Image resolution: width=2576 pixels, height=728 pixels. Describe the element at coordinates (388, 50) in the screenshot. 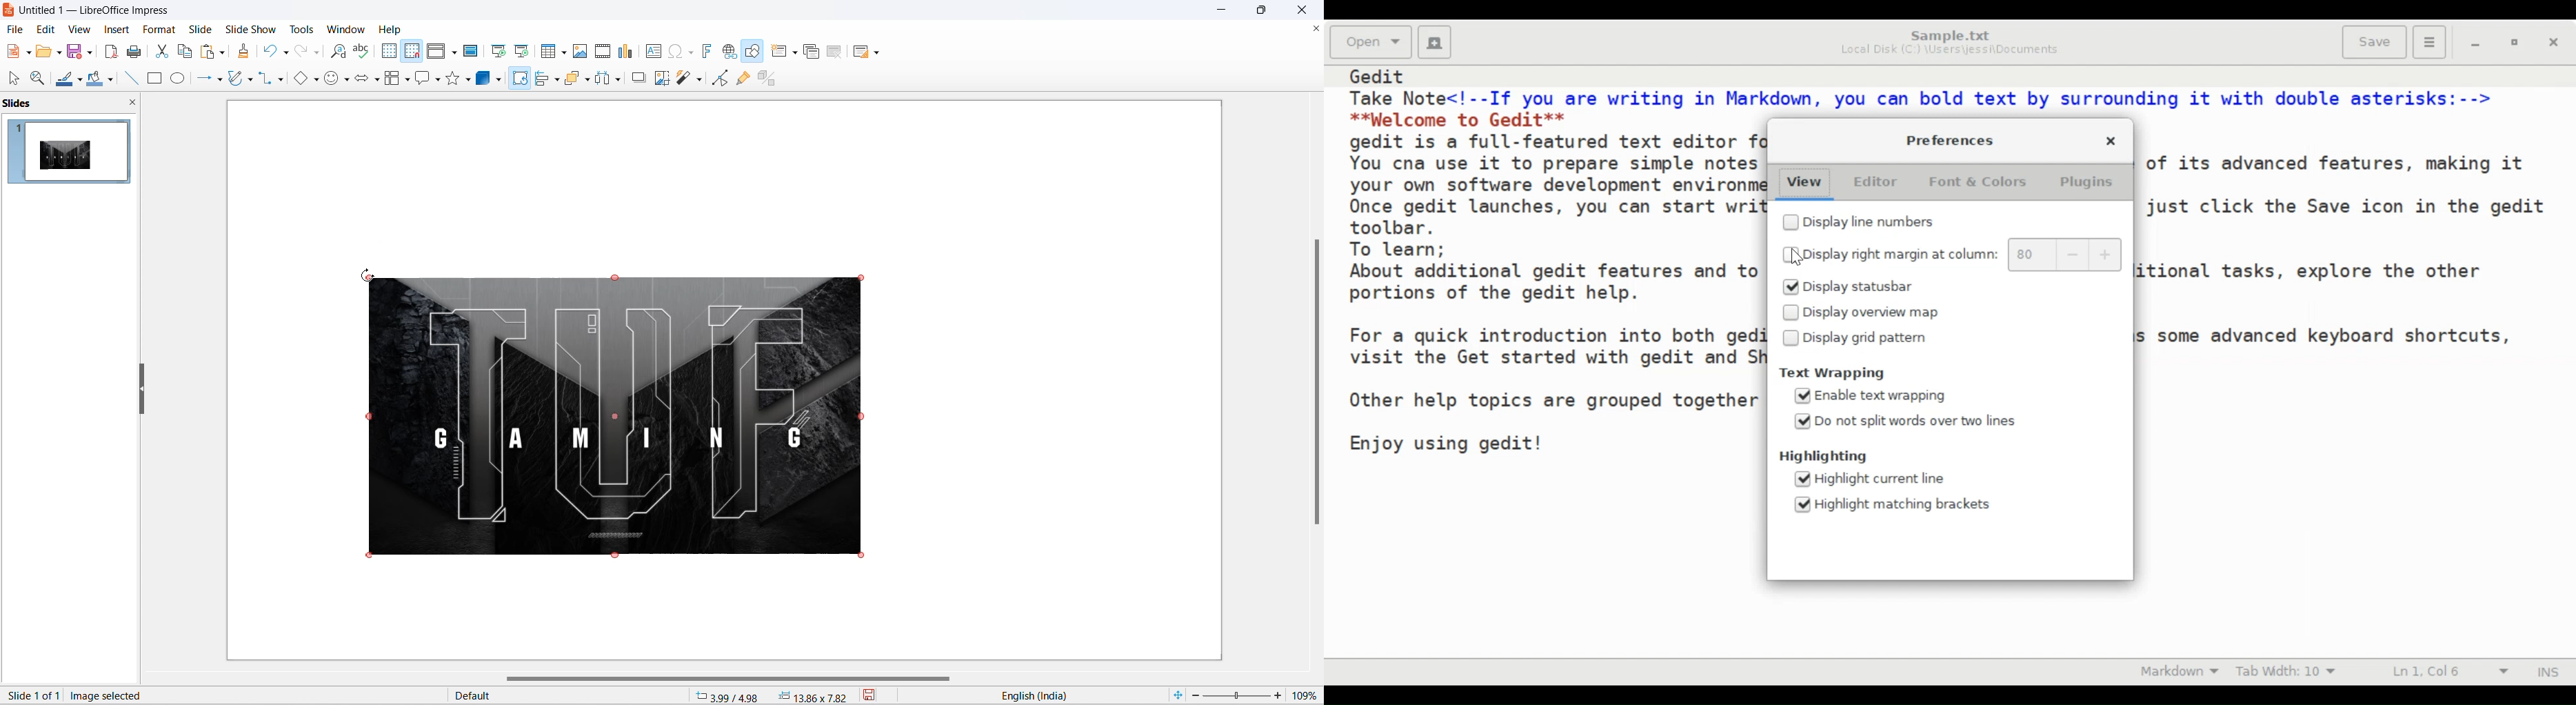

I see `display grid` at that location.